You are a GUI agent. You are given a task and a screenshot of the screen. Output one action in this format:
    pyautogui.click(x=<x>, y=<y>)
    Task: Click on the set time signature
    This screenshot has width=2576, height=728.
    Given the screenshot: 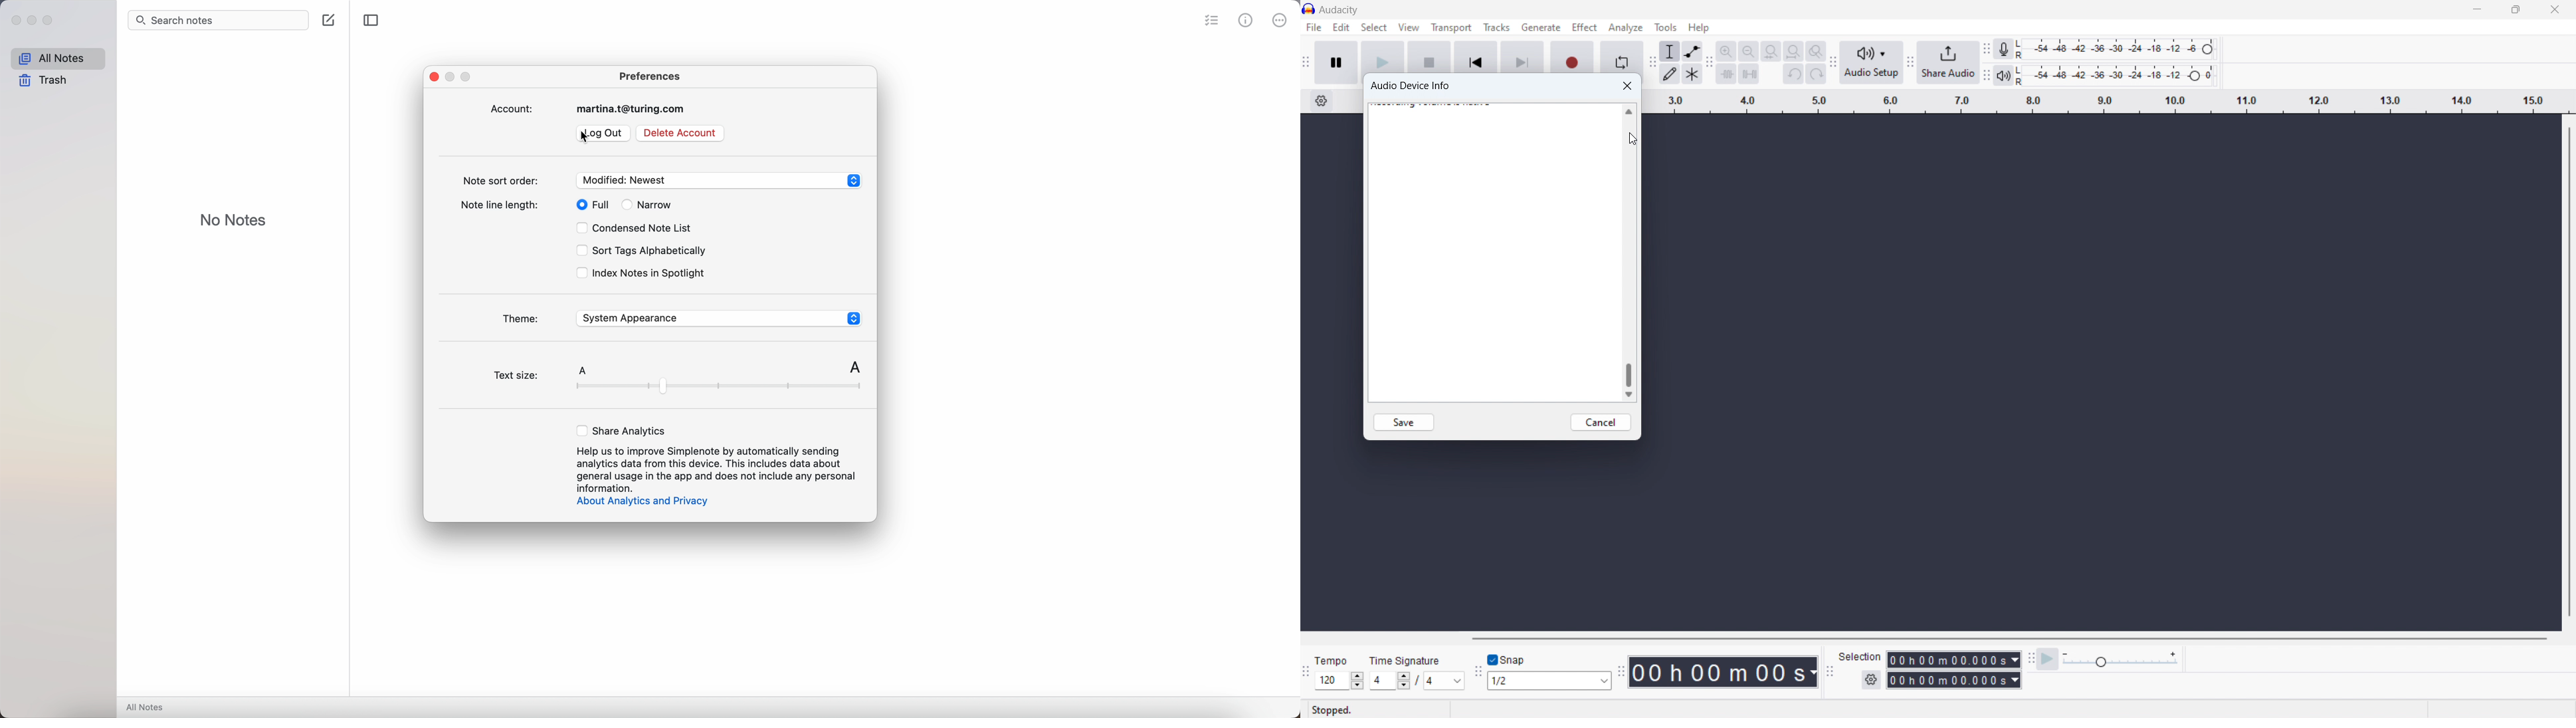 What is the action you would take?
    pyautogui.click(x=1413, y=681)
    